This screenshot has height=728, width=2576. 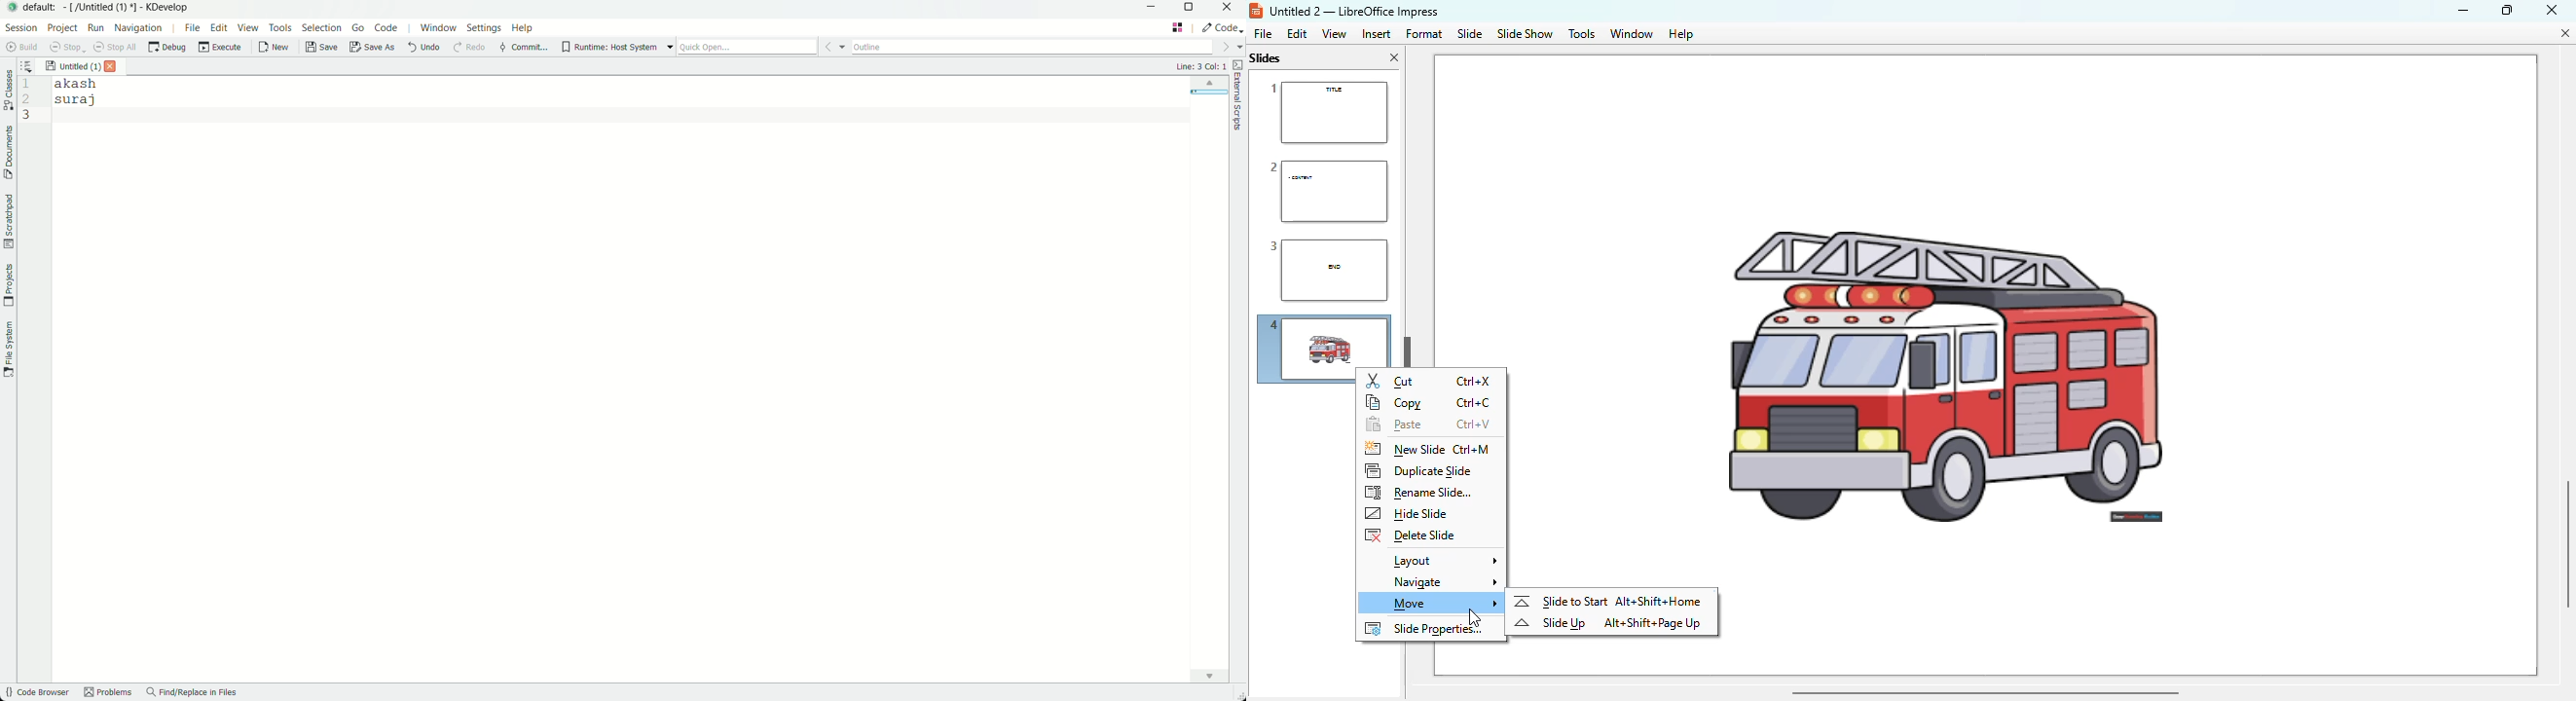 What do you see at coordinates (192, 29) in the screenshot?
I see `file menu` at bounding box center [192, 29].